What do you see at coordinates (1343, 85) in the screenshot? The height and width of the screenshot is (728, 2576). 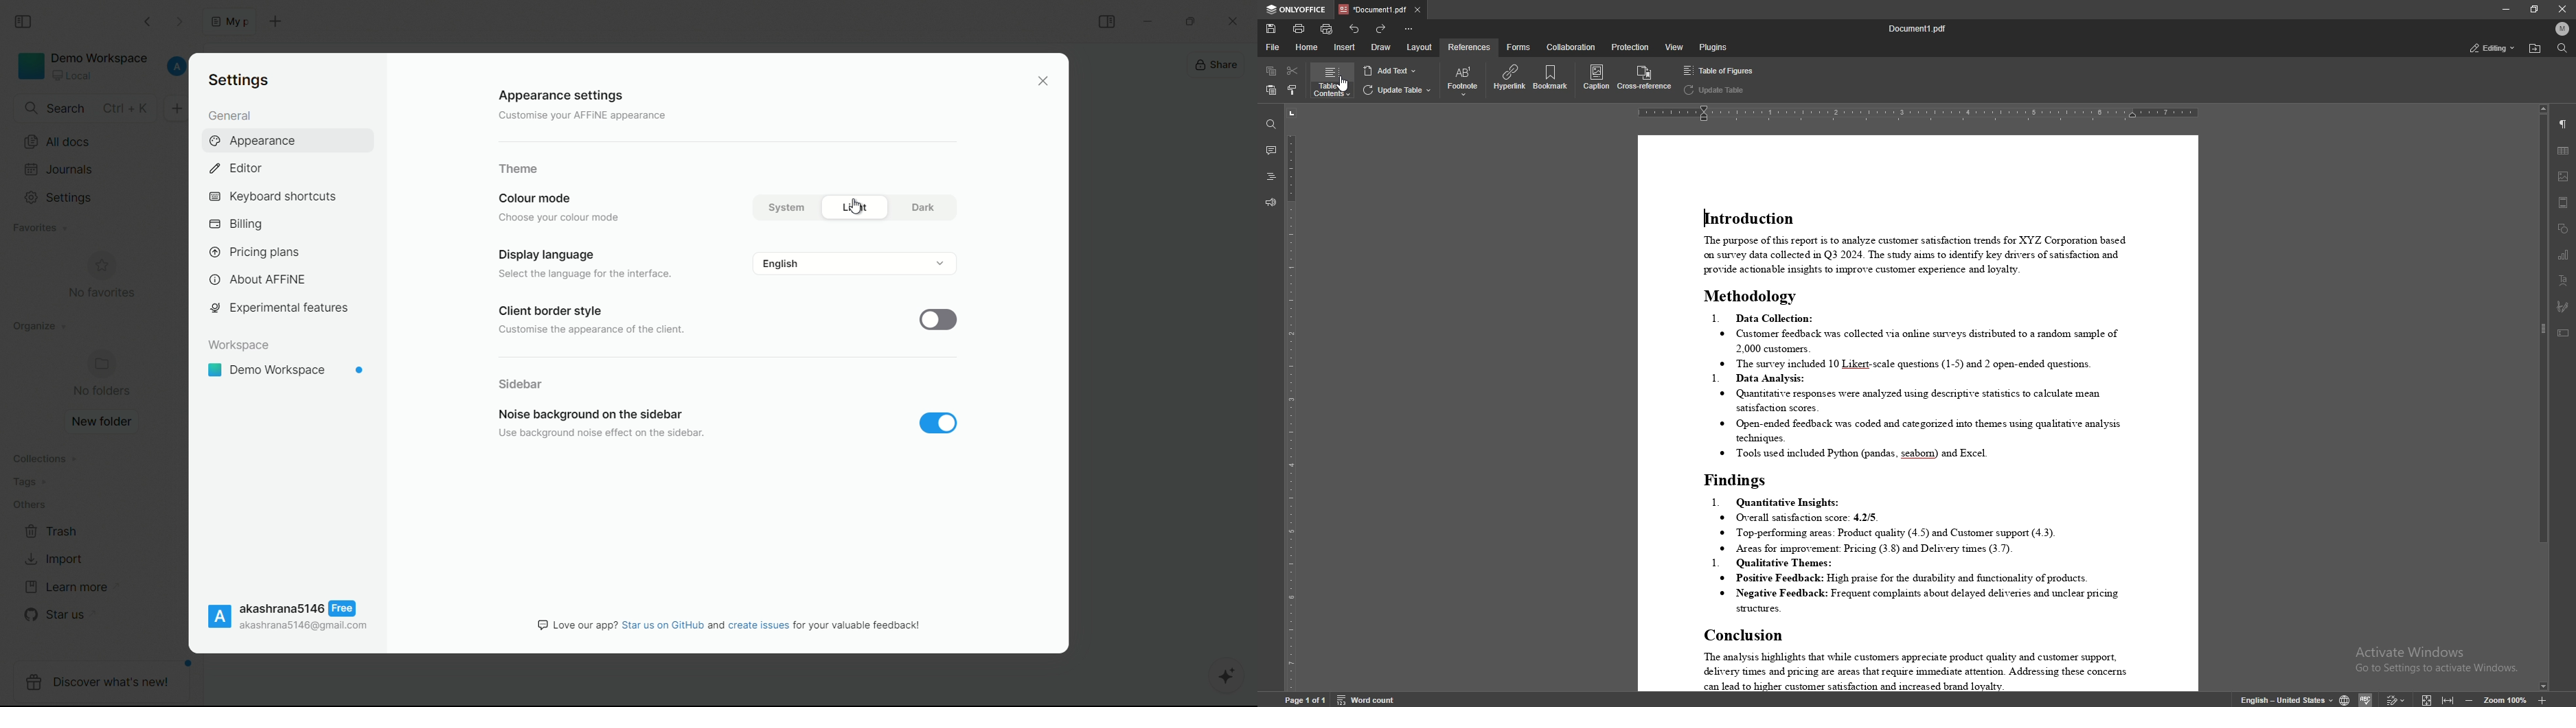 I see `cursor` at bounding box center [1343, 85].